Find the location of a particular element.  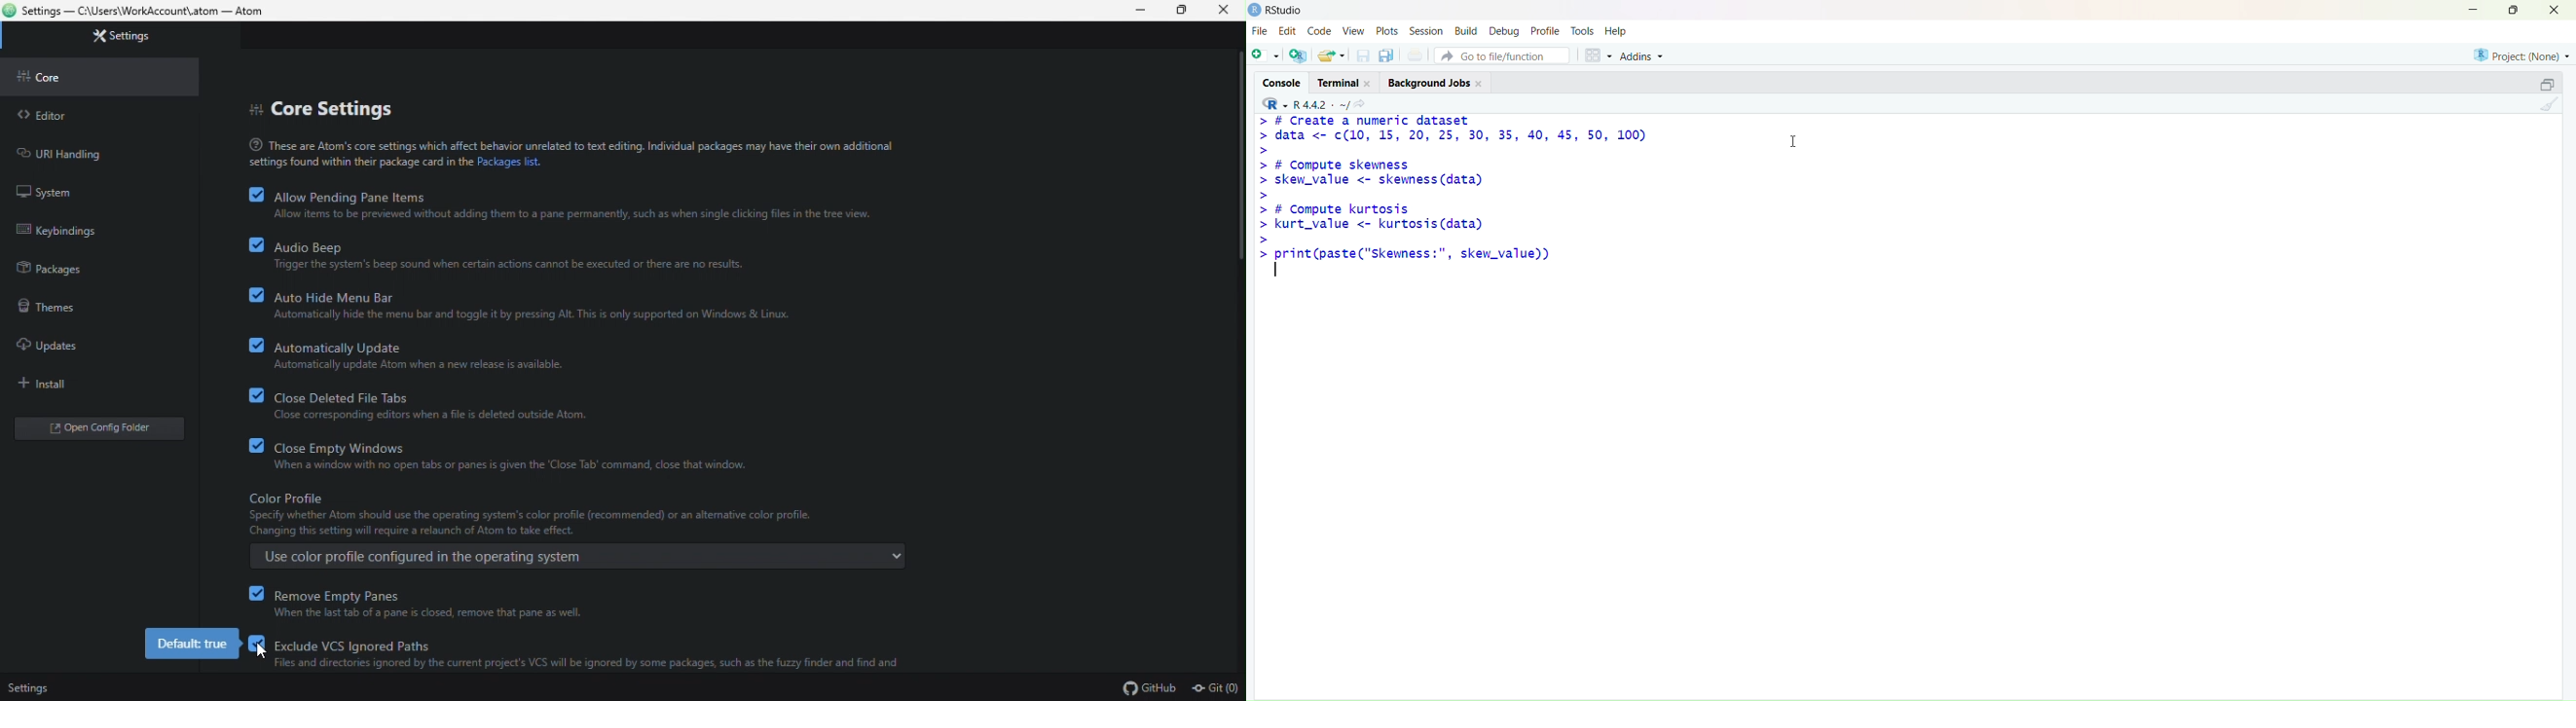

Restore is located at coordinates (2539, 86).